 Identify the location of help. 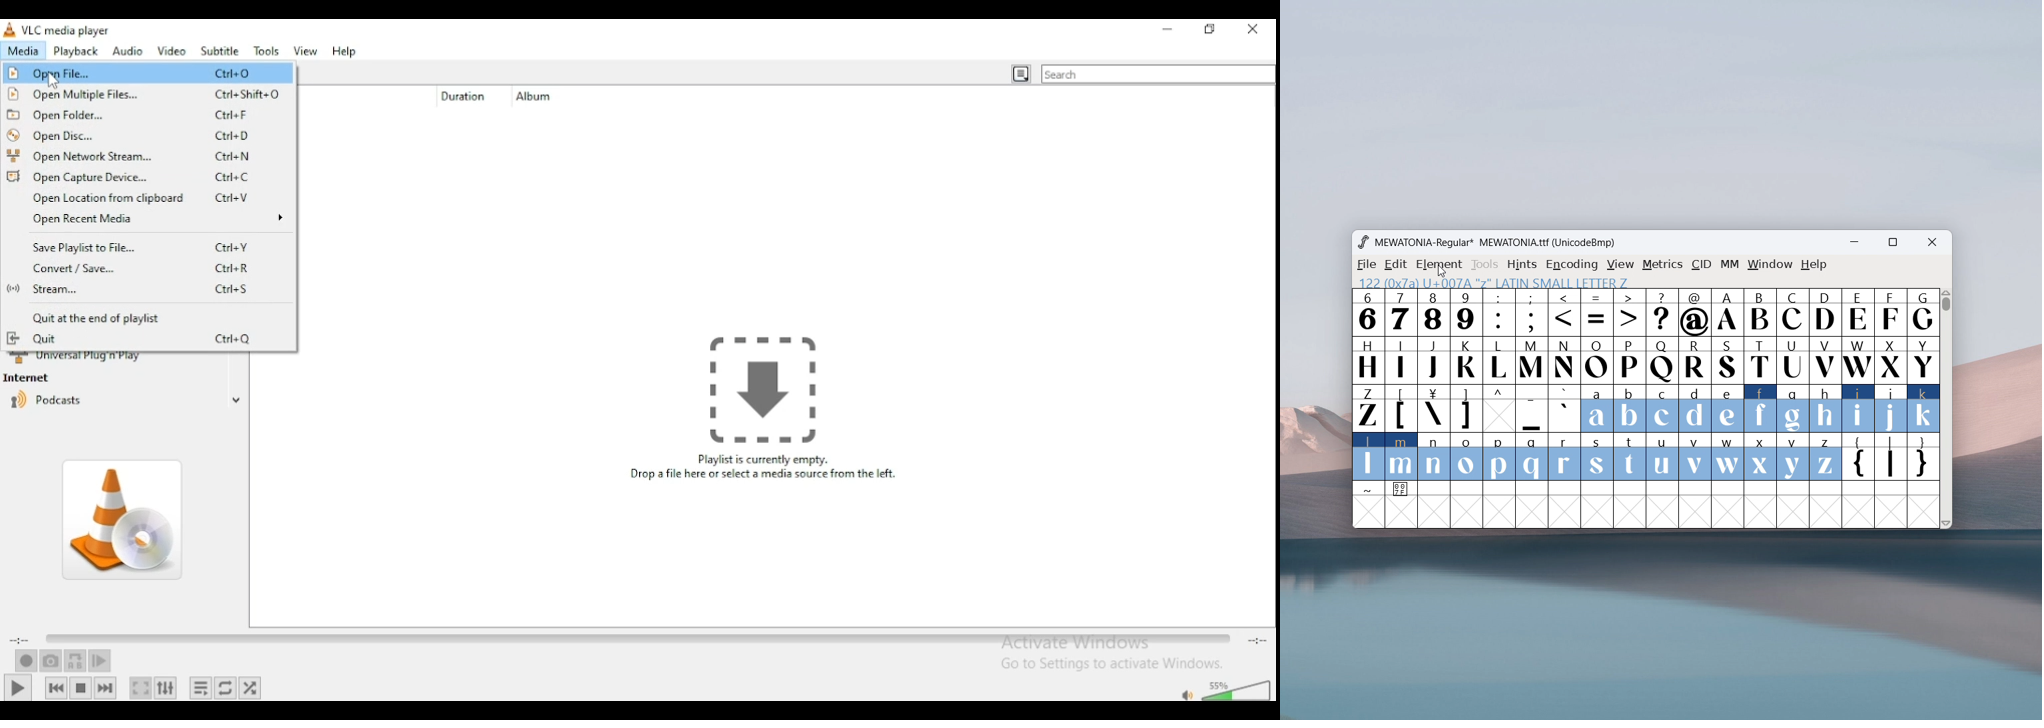
(1815, 265).